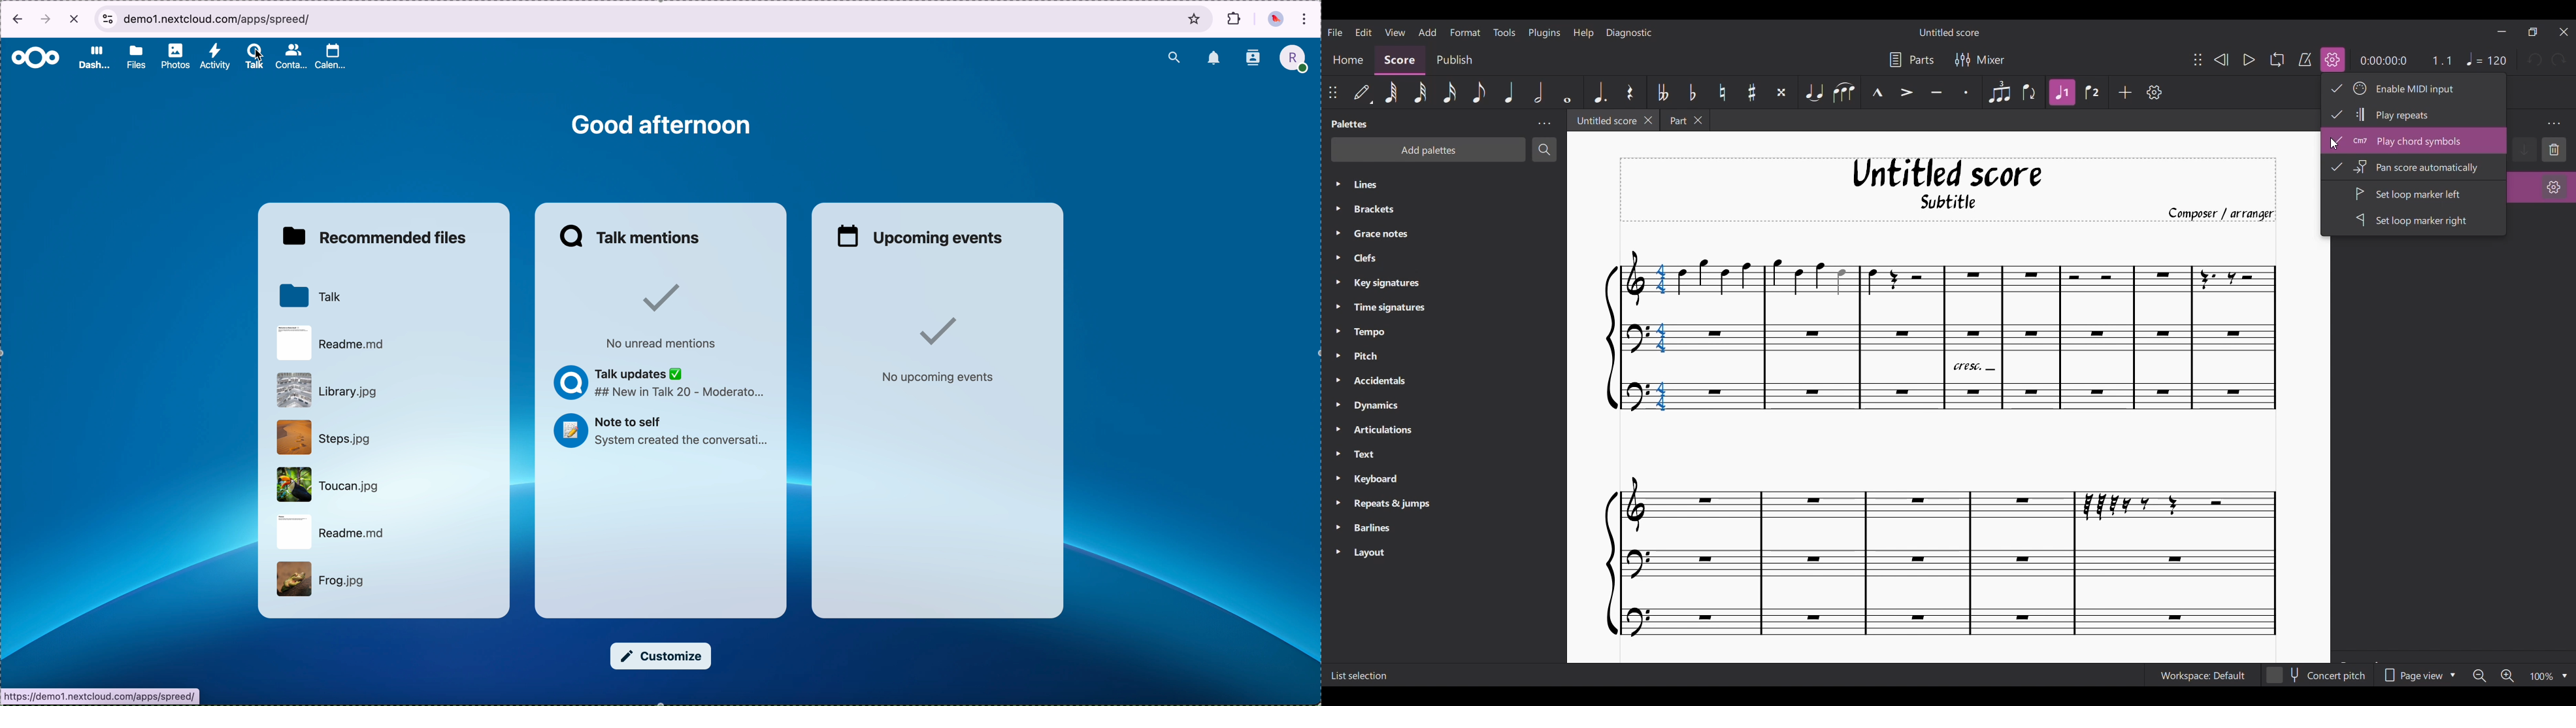 The image size is (2576, 728). What do you see at coordinates (2536, 59) in the screenshot?
I see `Undo` at bounding box center [2536, 59].